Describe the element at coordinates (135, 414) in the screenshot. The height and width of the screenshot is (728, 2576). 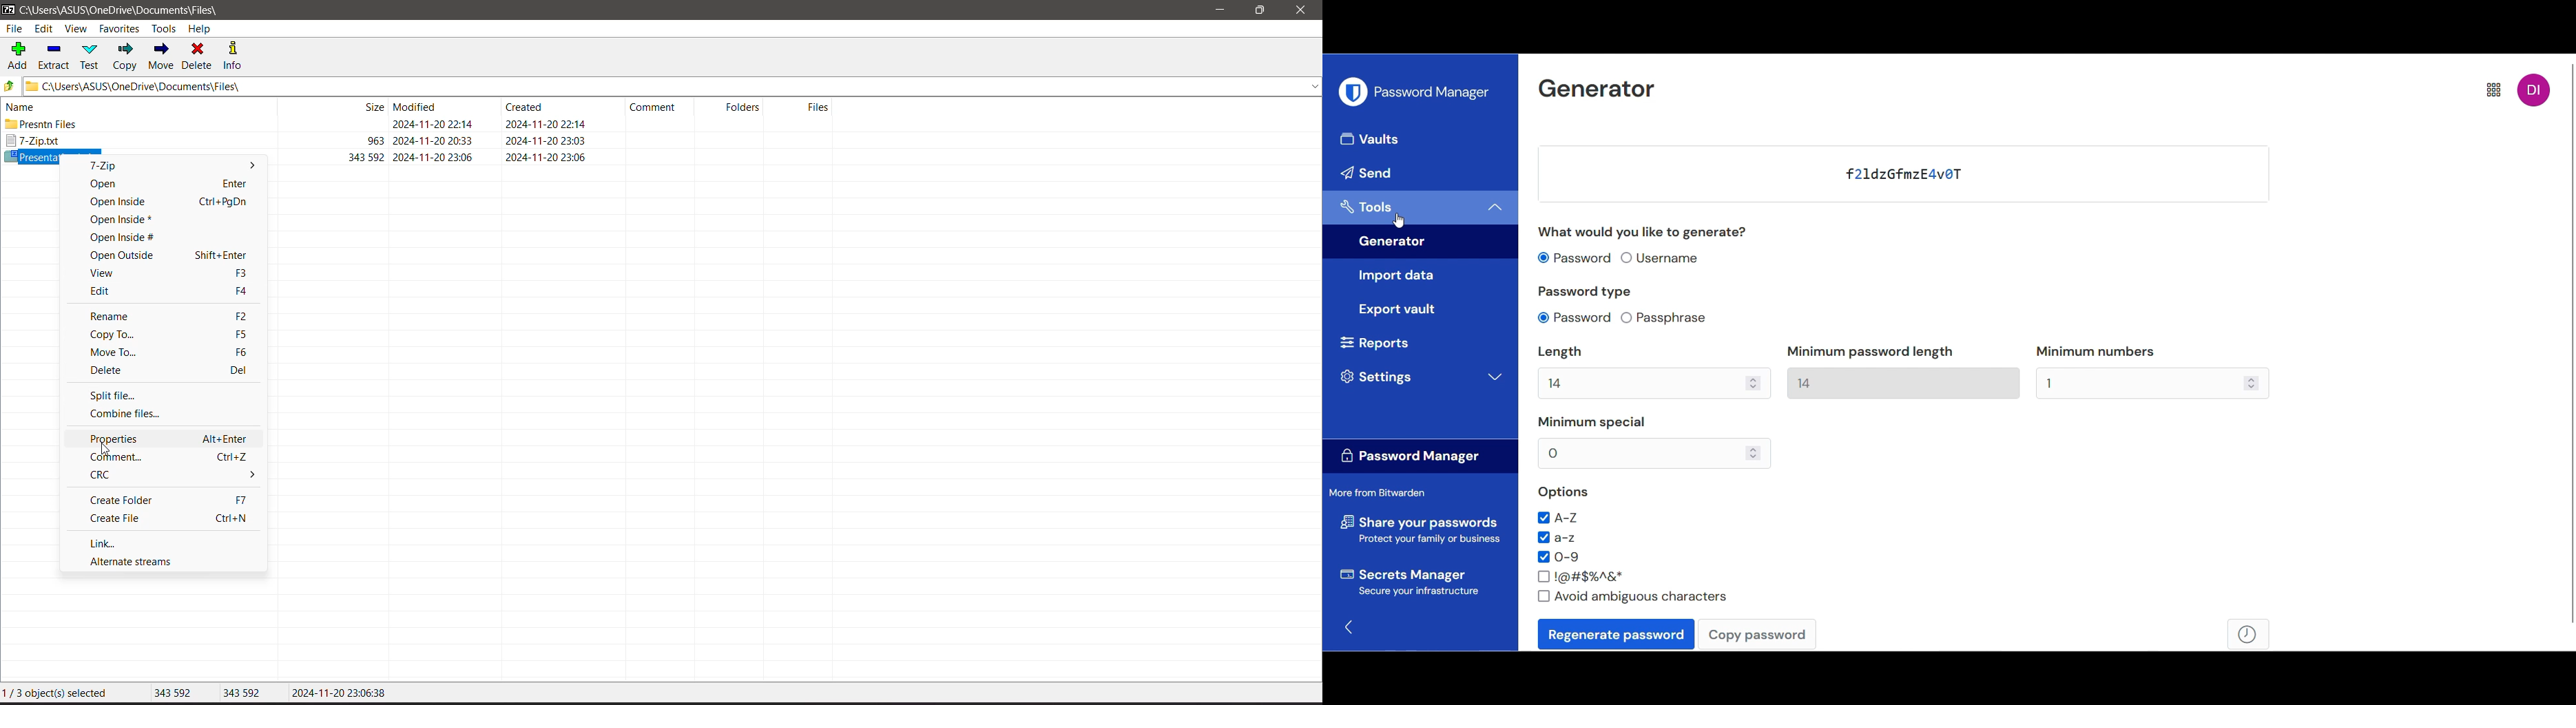
I see `Combine files` at that location.